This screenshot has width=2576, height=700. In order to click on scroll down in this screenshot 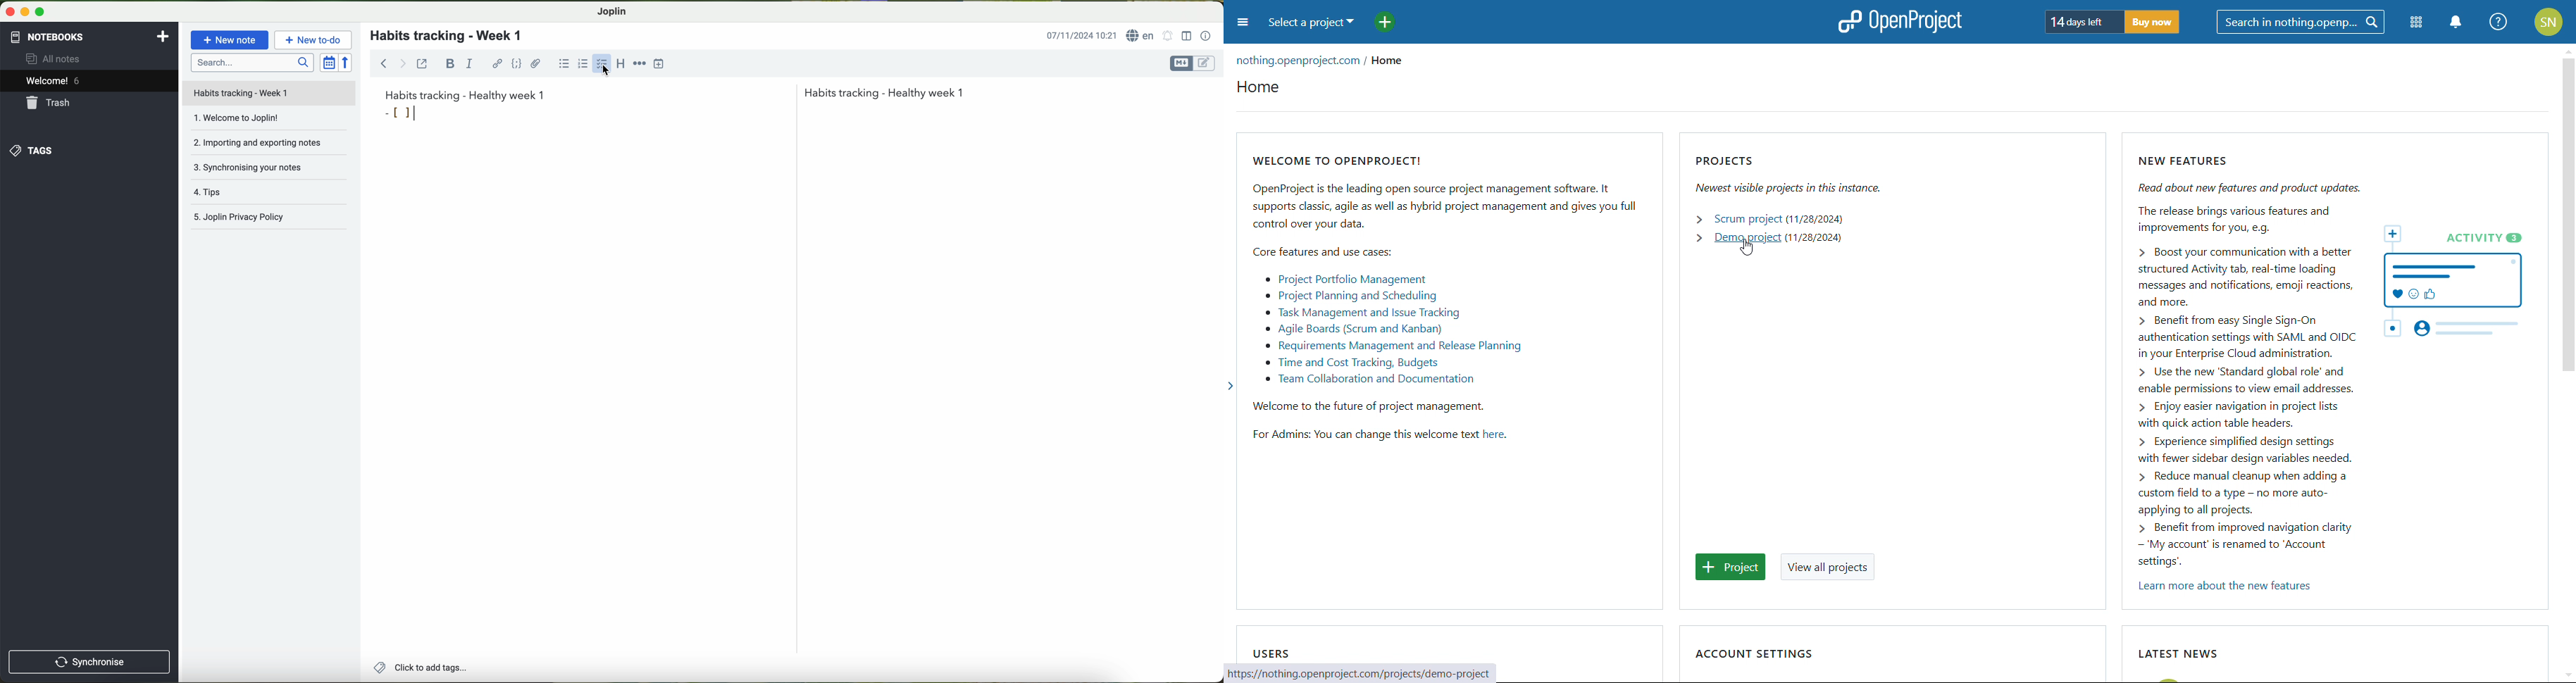, I will do `click(2568, 676)`.